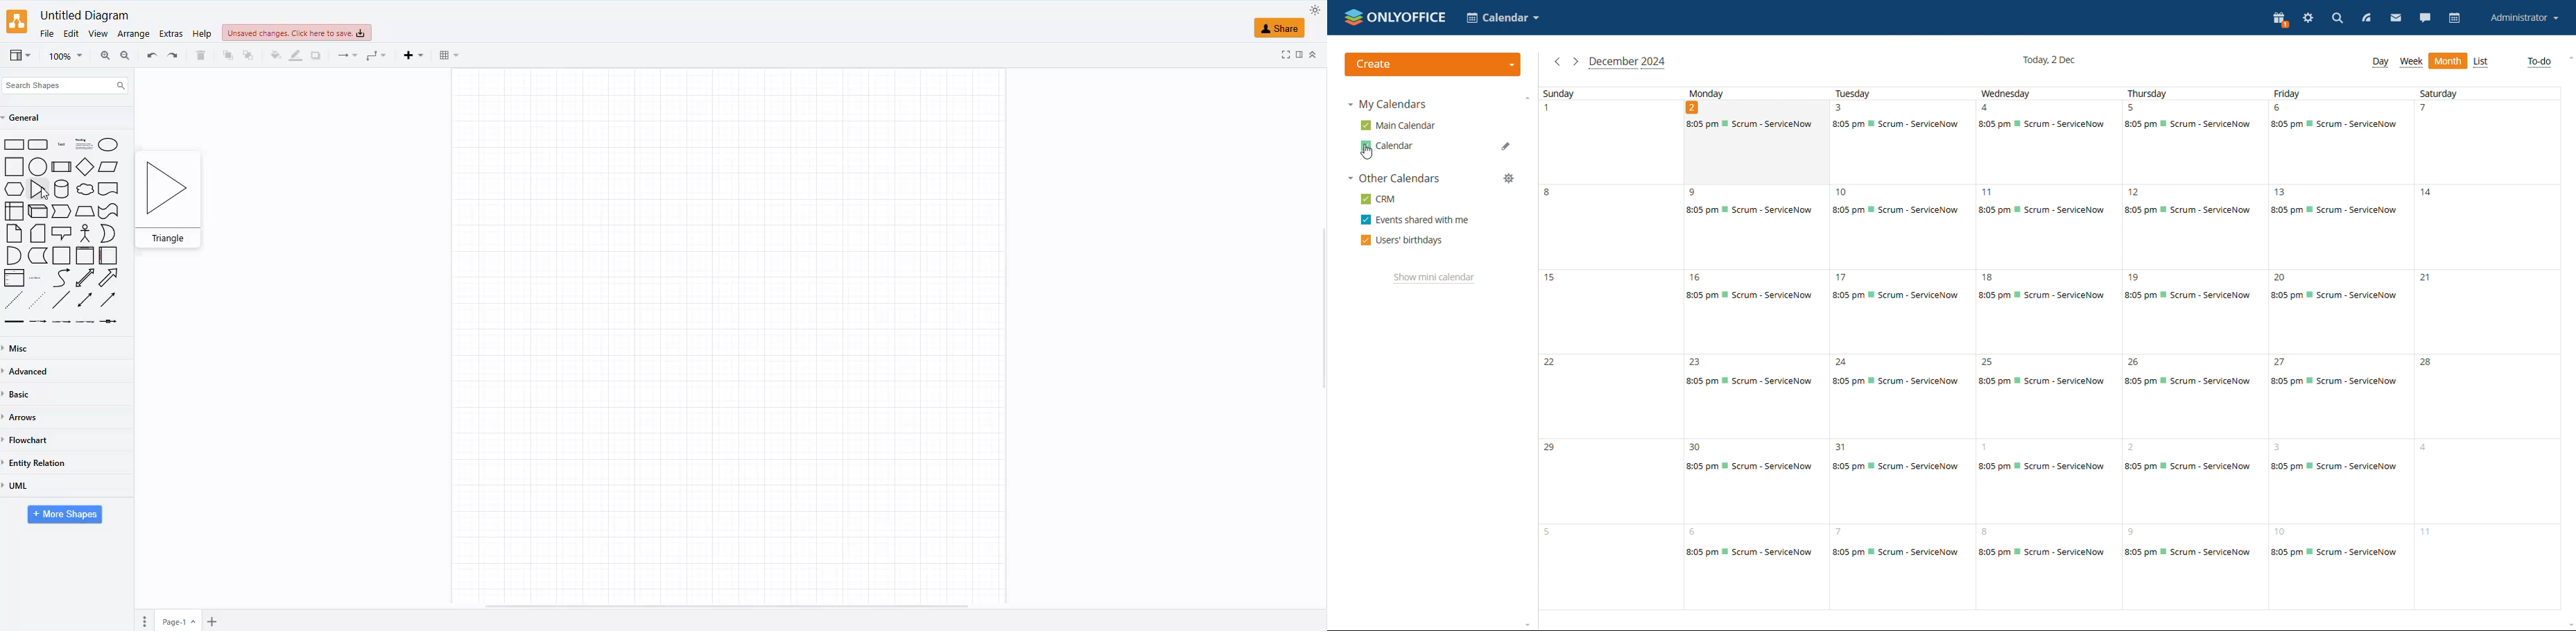 This screenshot has width=2576, height=644. I want to click on Rounded Box, so click(39, 144).